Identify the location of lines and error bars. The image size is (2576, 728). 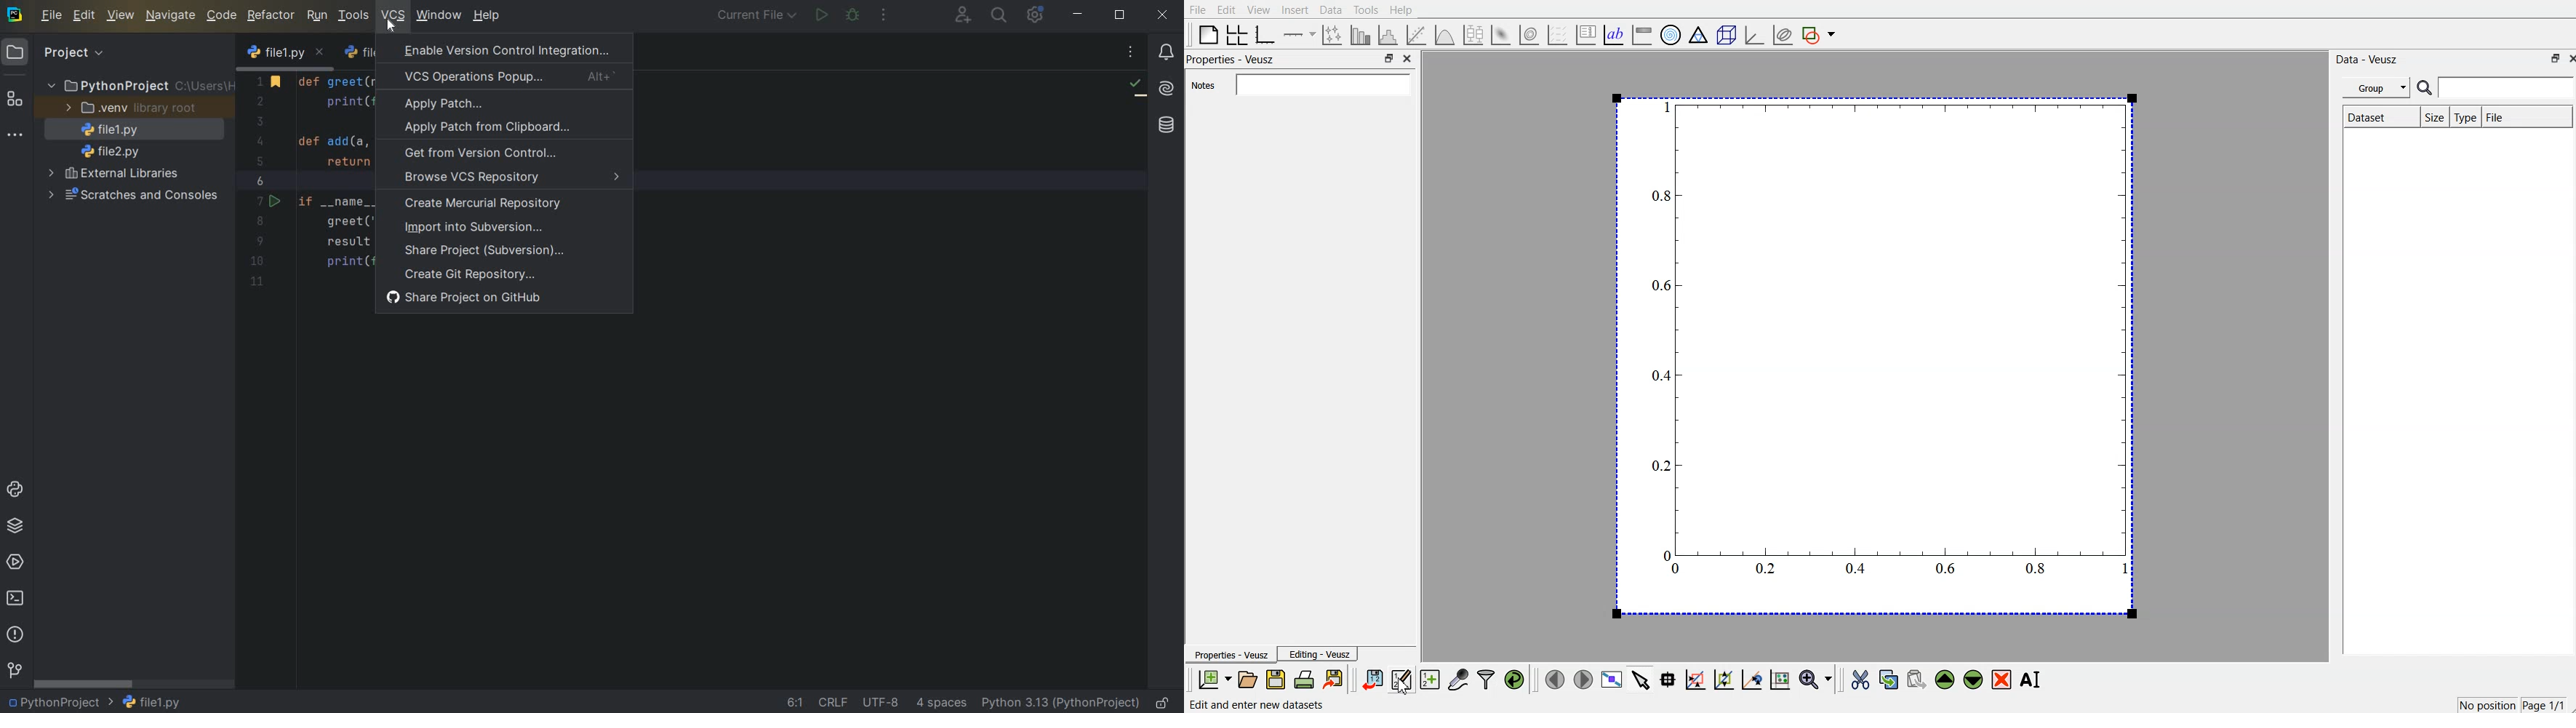
(1334, 34).